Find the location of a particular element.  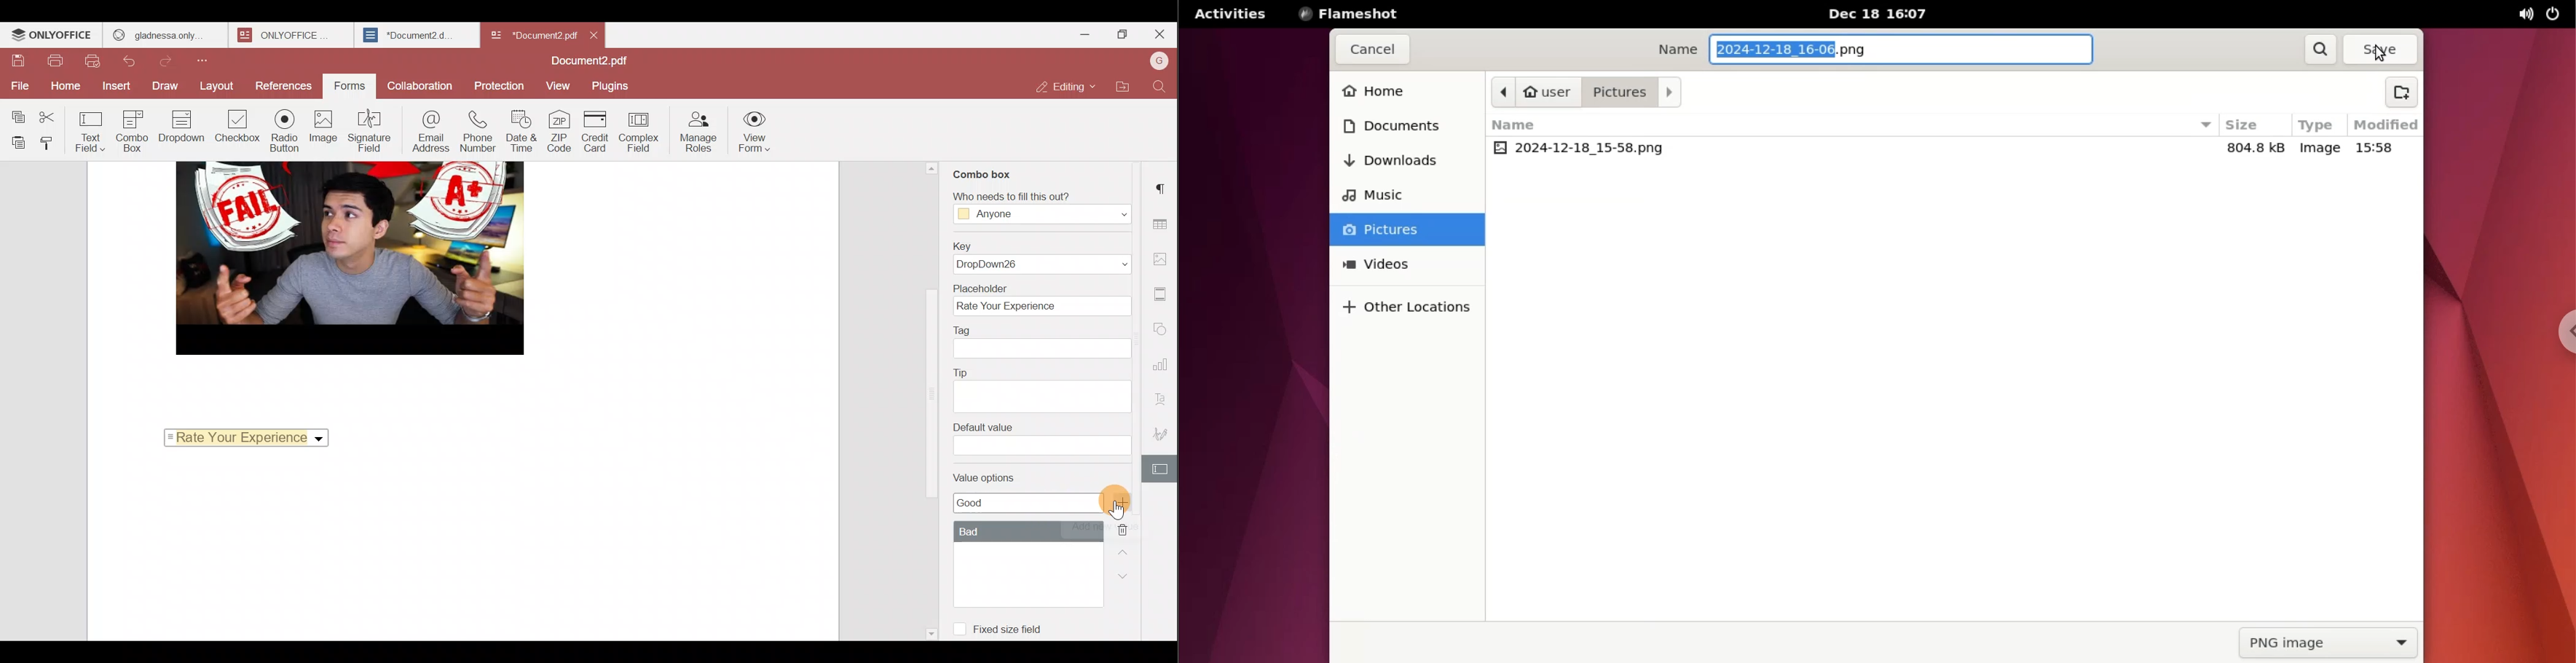

screenshot file type options is located at coordinates (2329, 645).